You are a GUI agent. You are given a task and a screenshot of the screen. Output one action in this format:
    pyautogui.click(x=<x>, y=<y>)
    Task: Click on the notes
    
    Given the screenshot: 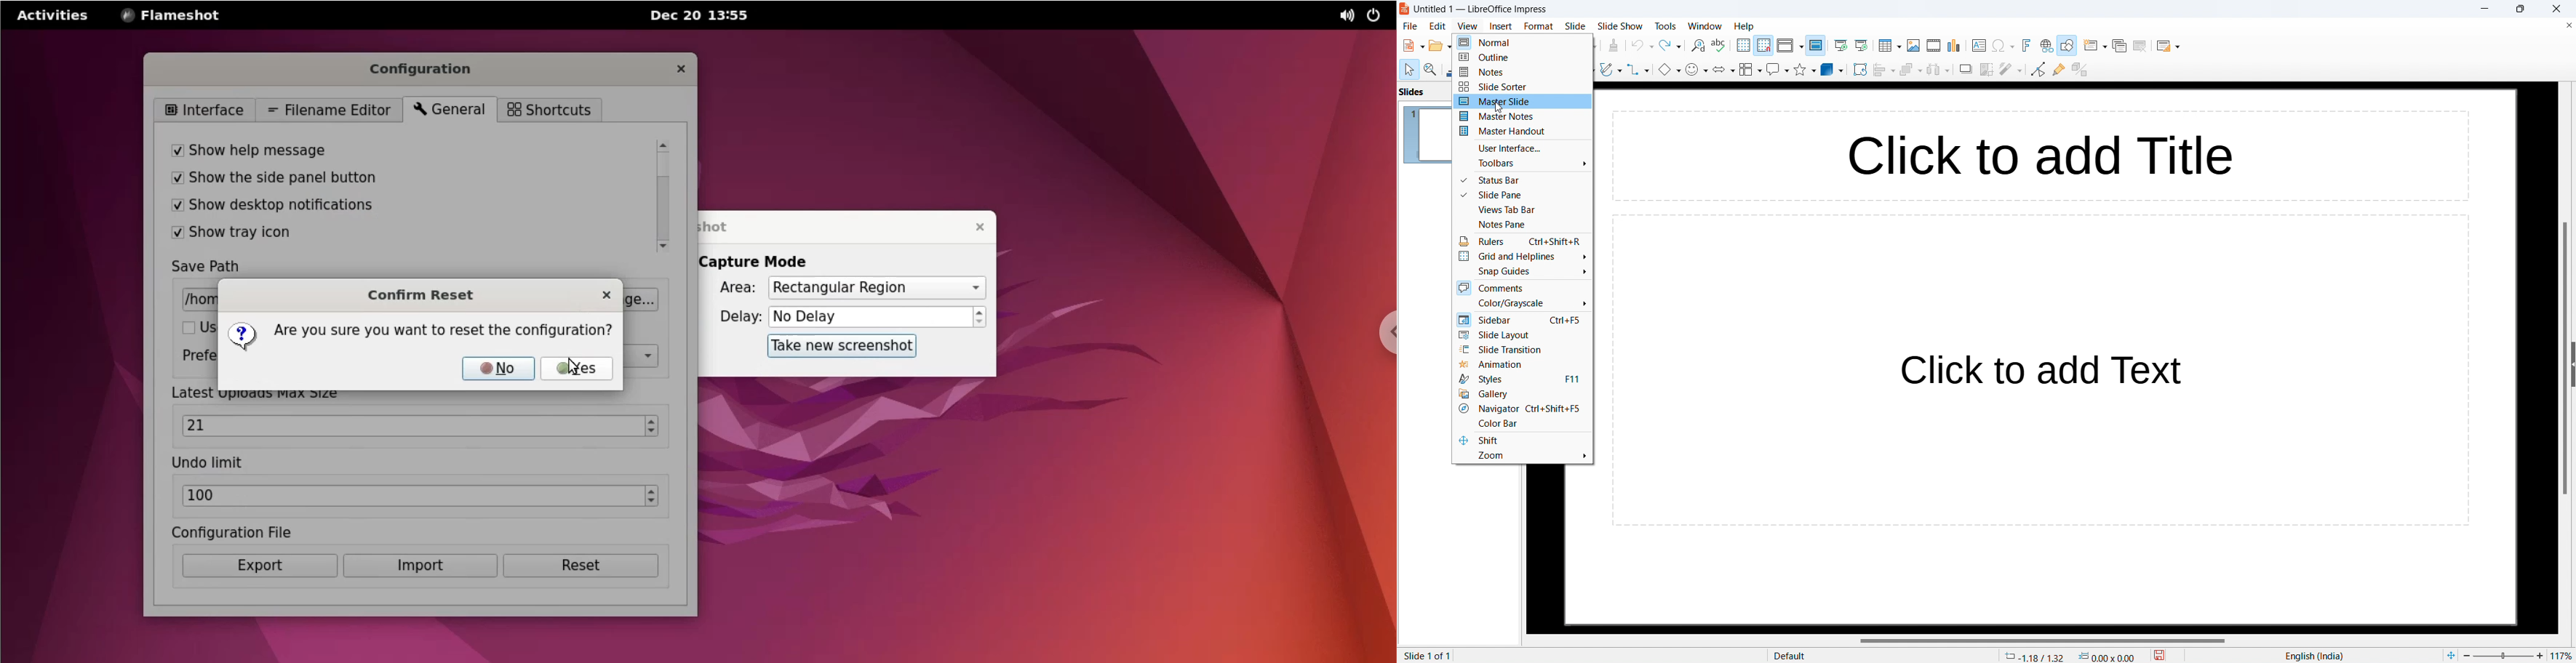 What is the action you would take?
    pyautogui.click(x=1522, y=72)
    